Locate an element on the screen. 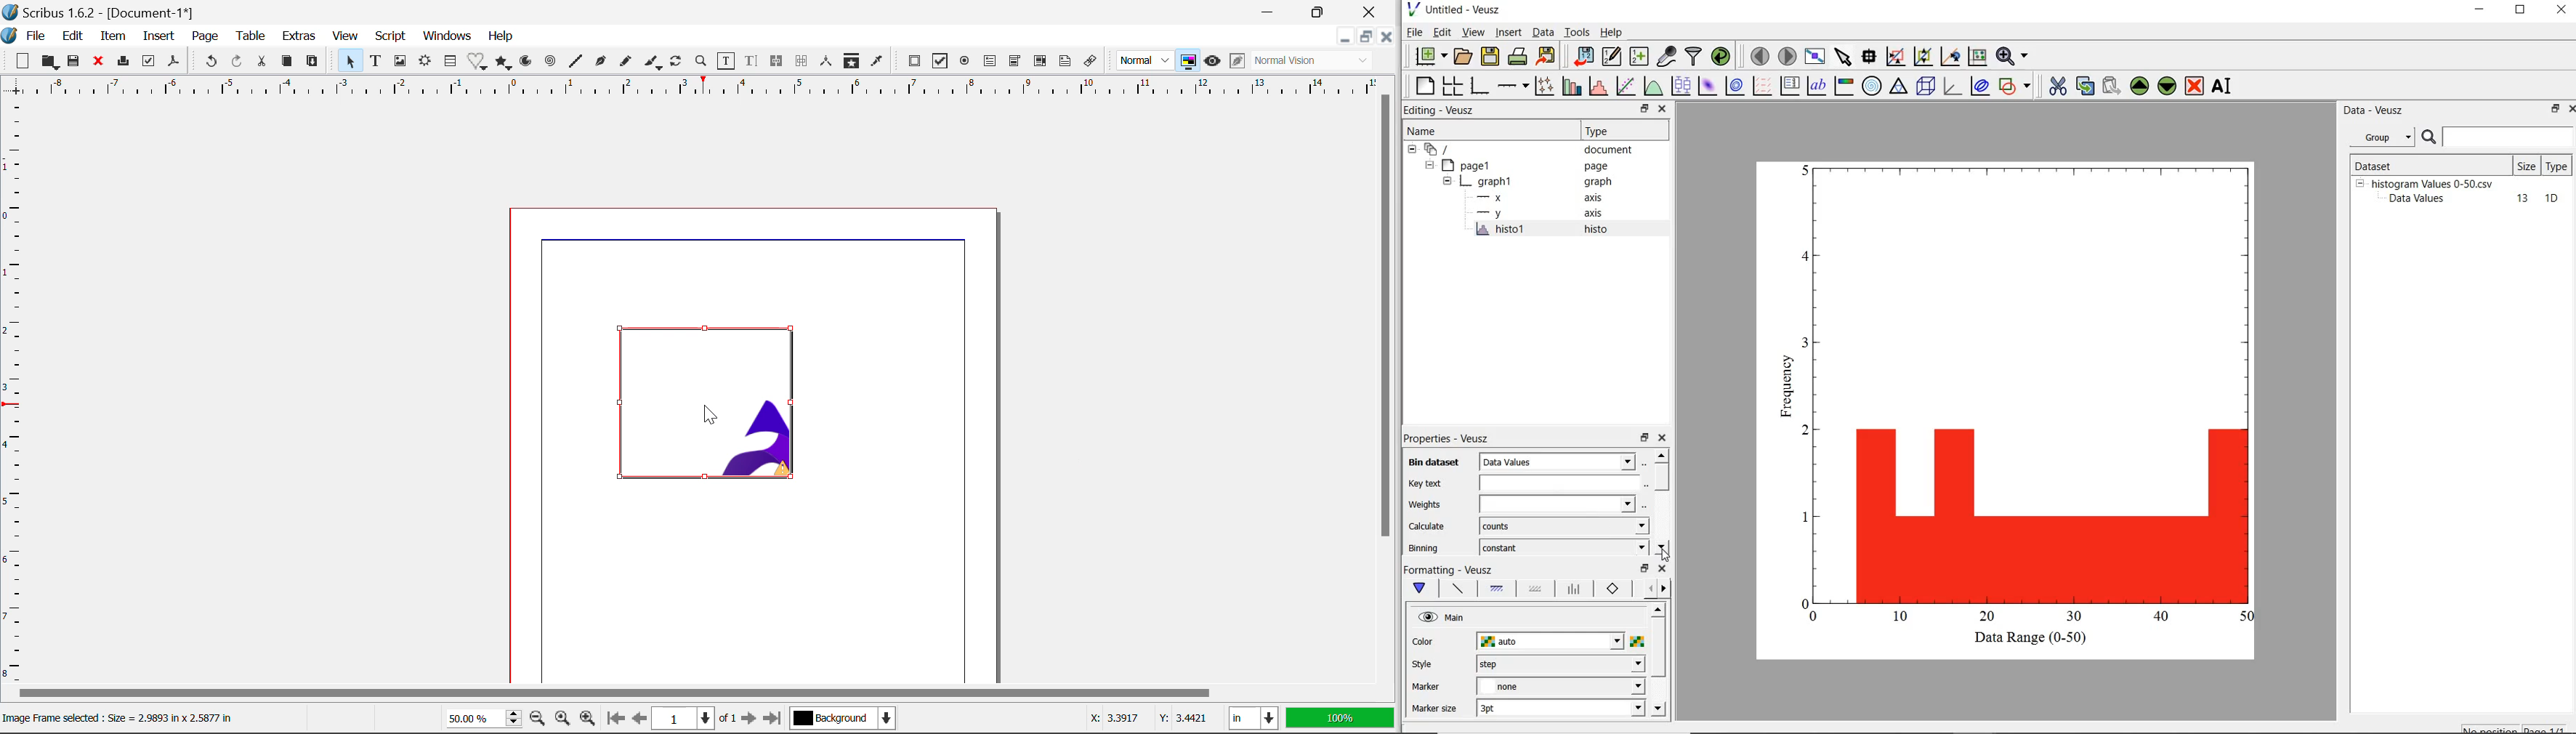 The width and height of the screenshot is (2576, 756). document is located at coordinates (1609, 151).